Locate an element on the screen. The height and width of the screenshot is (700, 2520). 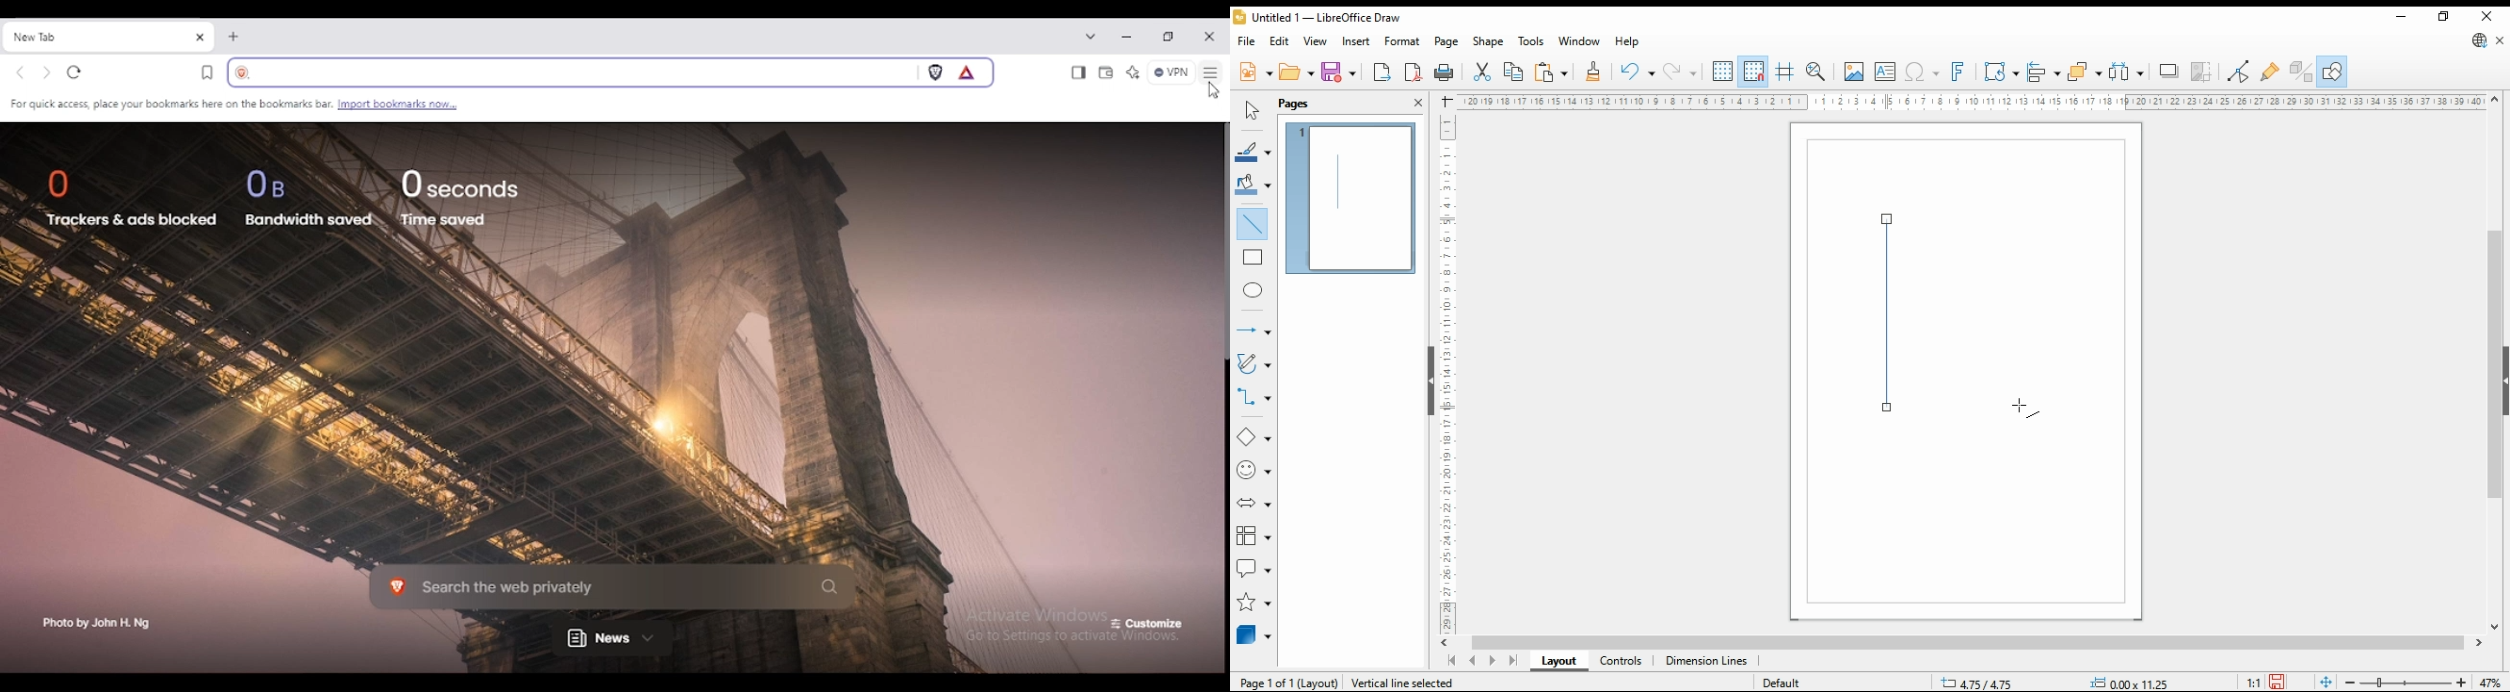
open  is located at coordinates (1297, 72).